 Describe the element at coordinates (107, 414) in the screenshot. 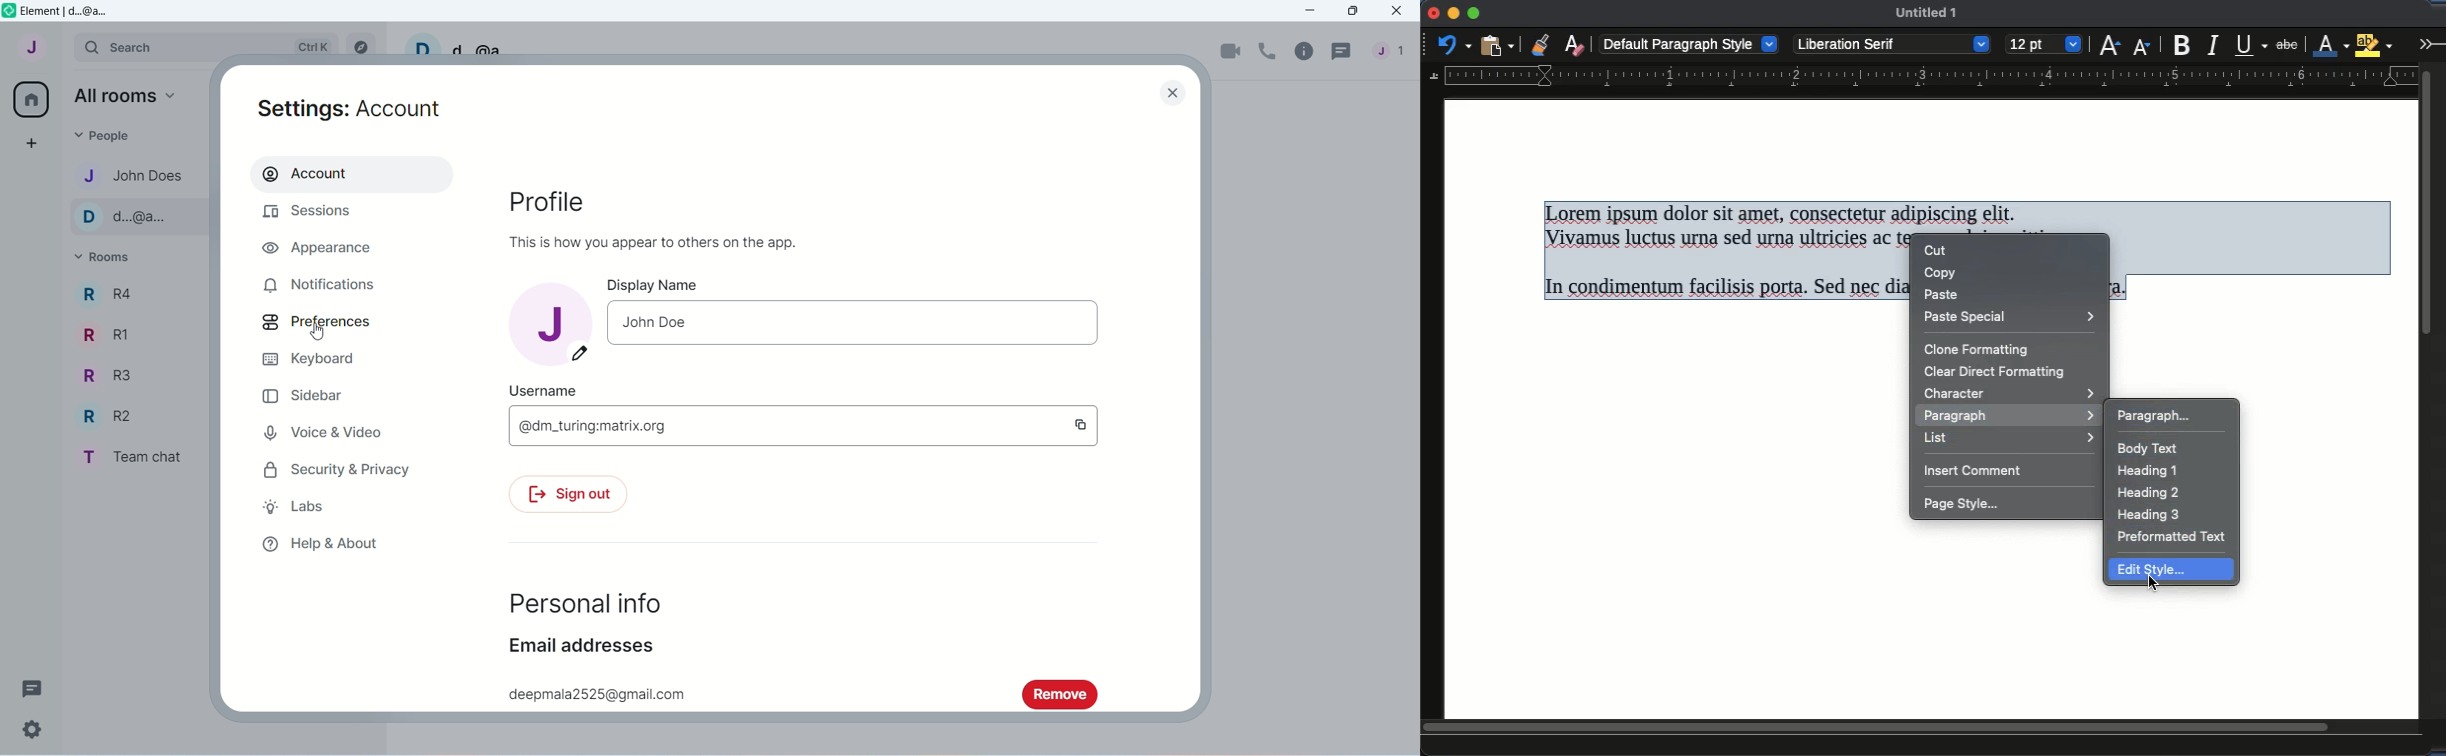

I see `Room R2` at that location.